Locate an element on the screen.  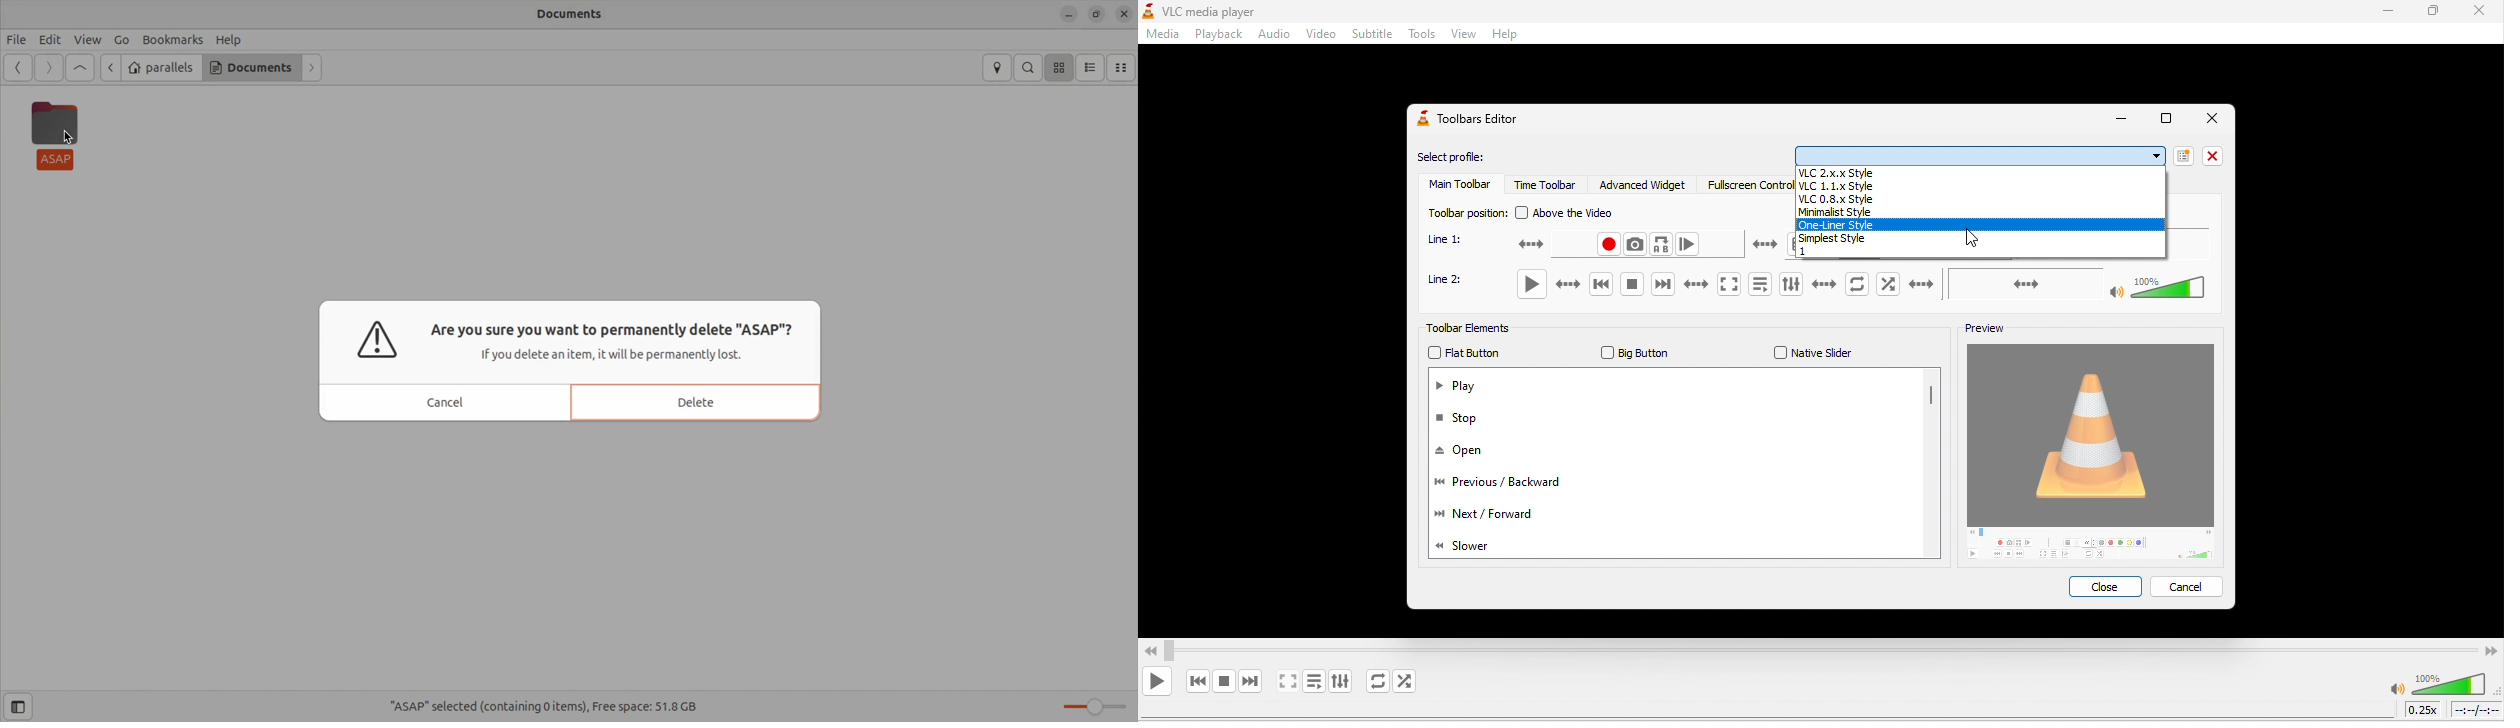
playback speed is located at coordinates (2423, 711).